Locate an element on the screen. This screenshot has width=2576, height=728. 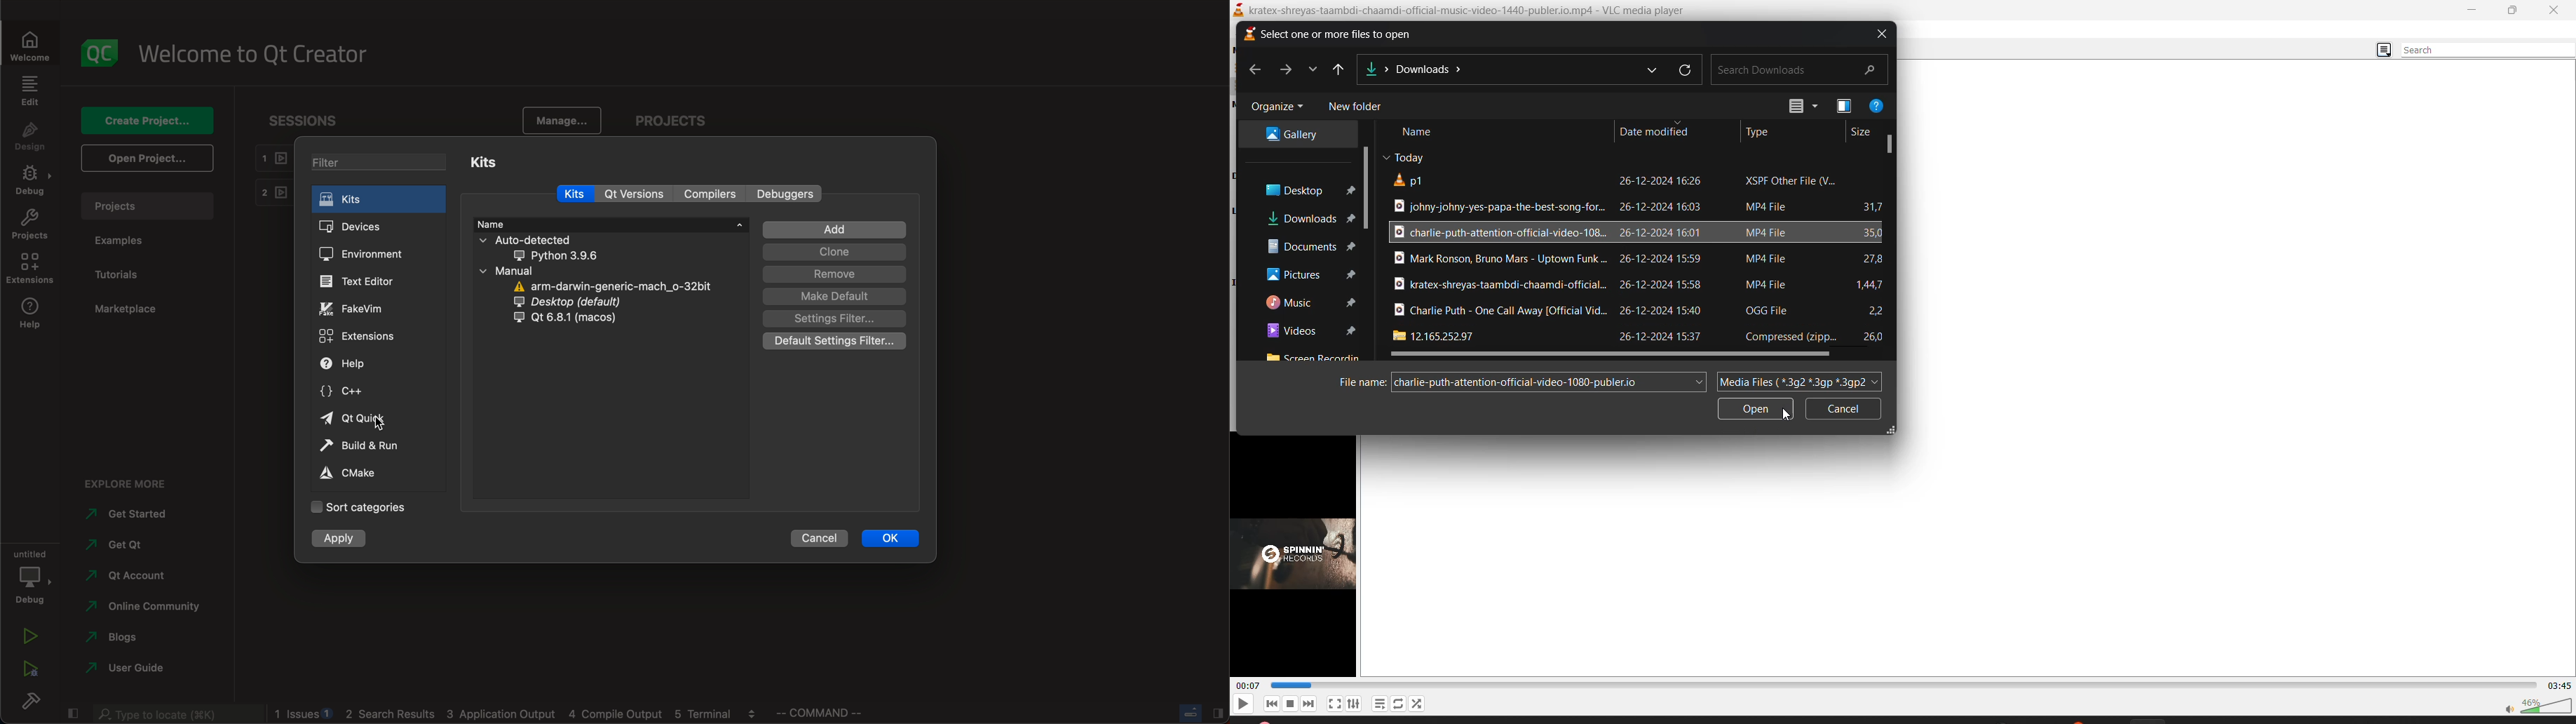
track slider is located at coordinates (1906, 686).